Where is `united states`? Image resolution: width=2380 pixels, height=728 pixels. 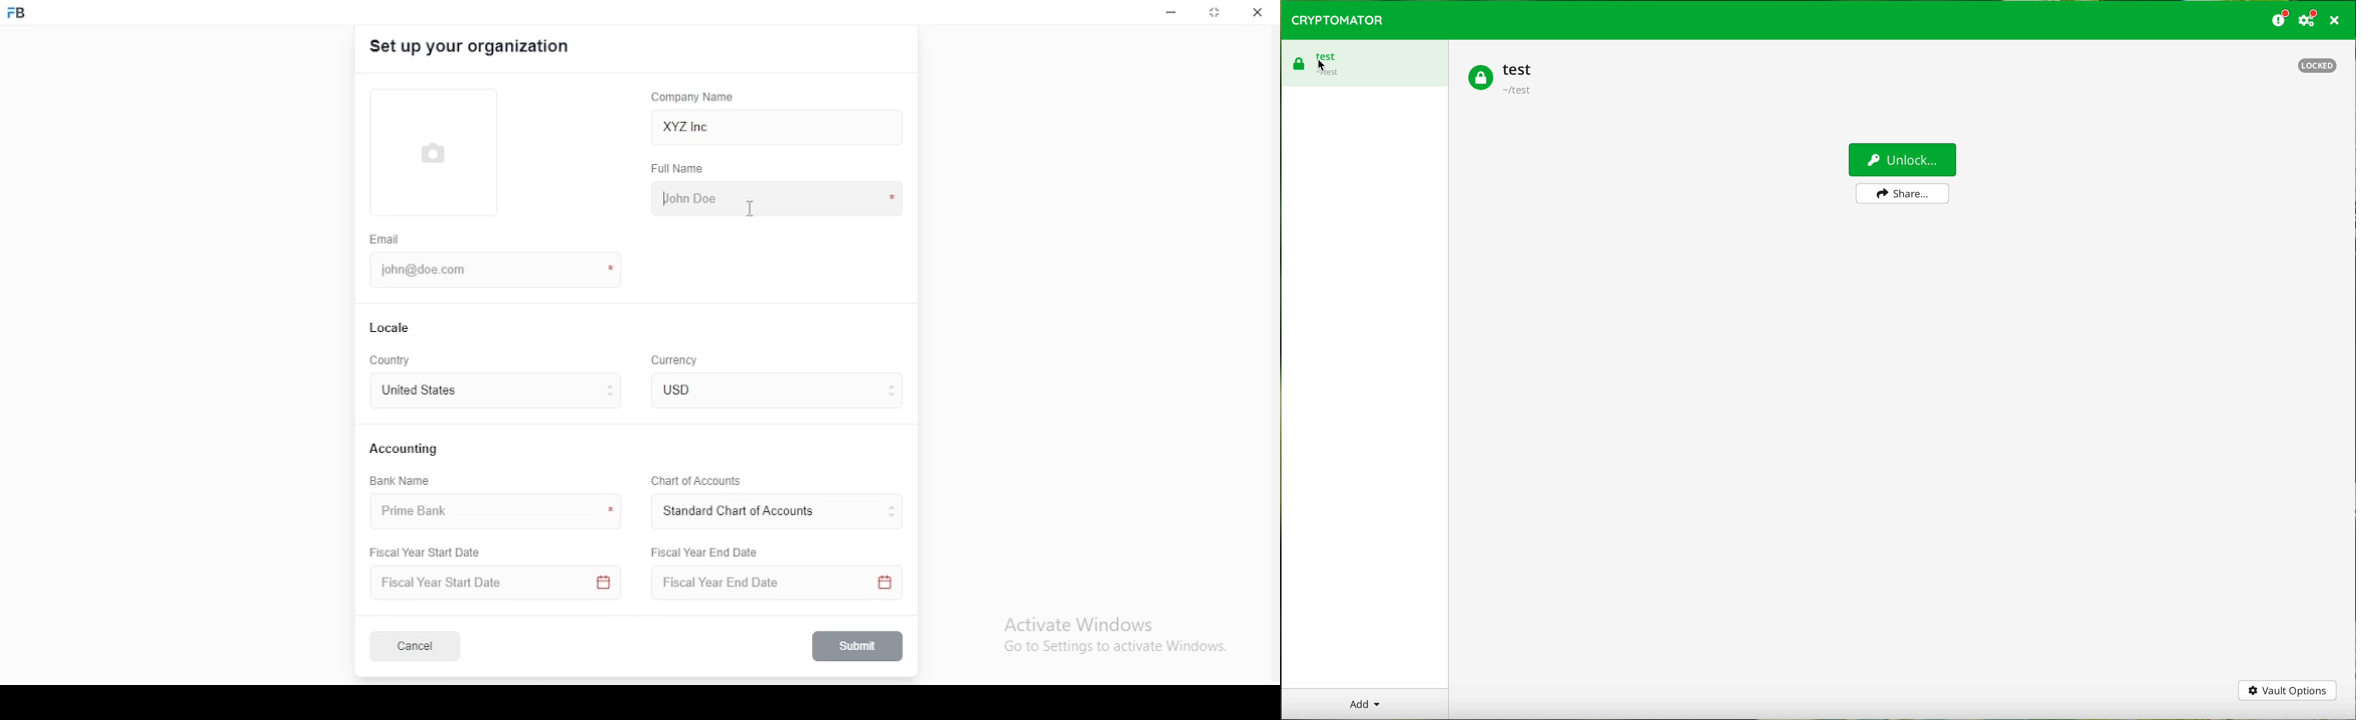 united states is located at coordinates (418, 392).